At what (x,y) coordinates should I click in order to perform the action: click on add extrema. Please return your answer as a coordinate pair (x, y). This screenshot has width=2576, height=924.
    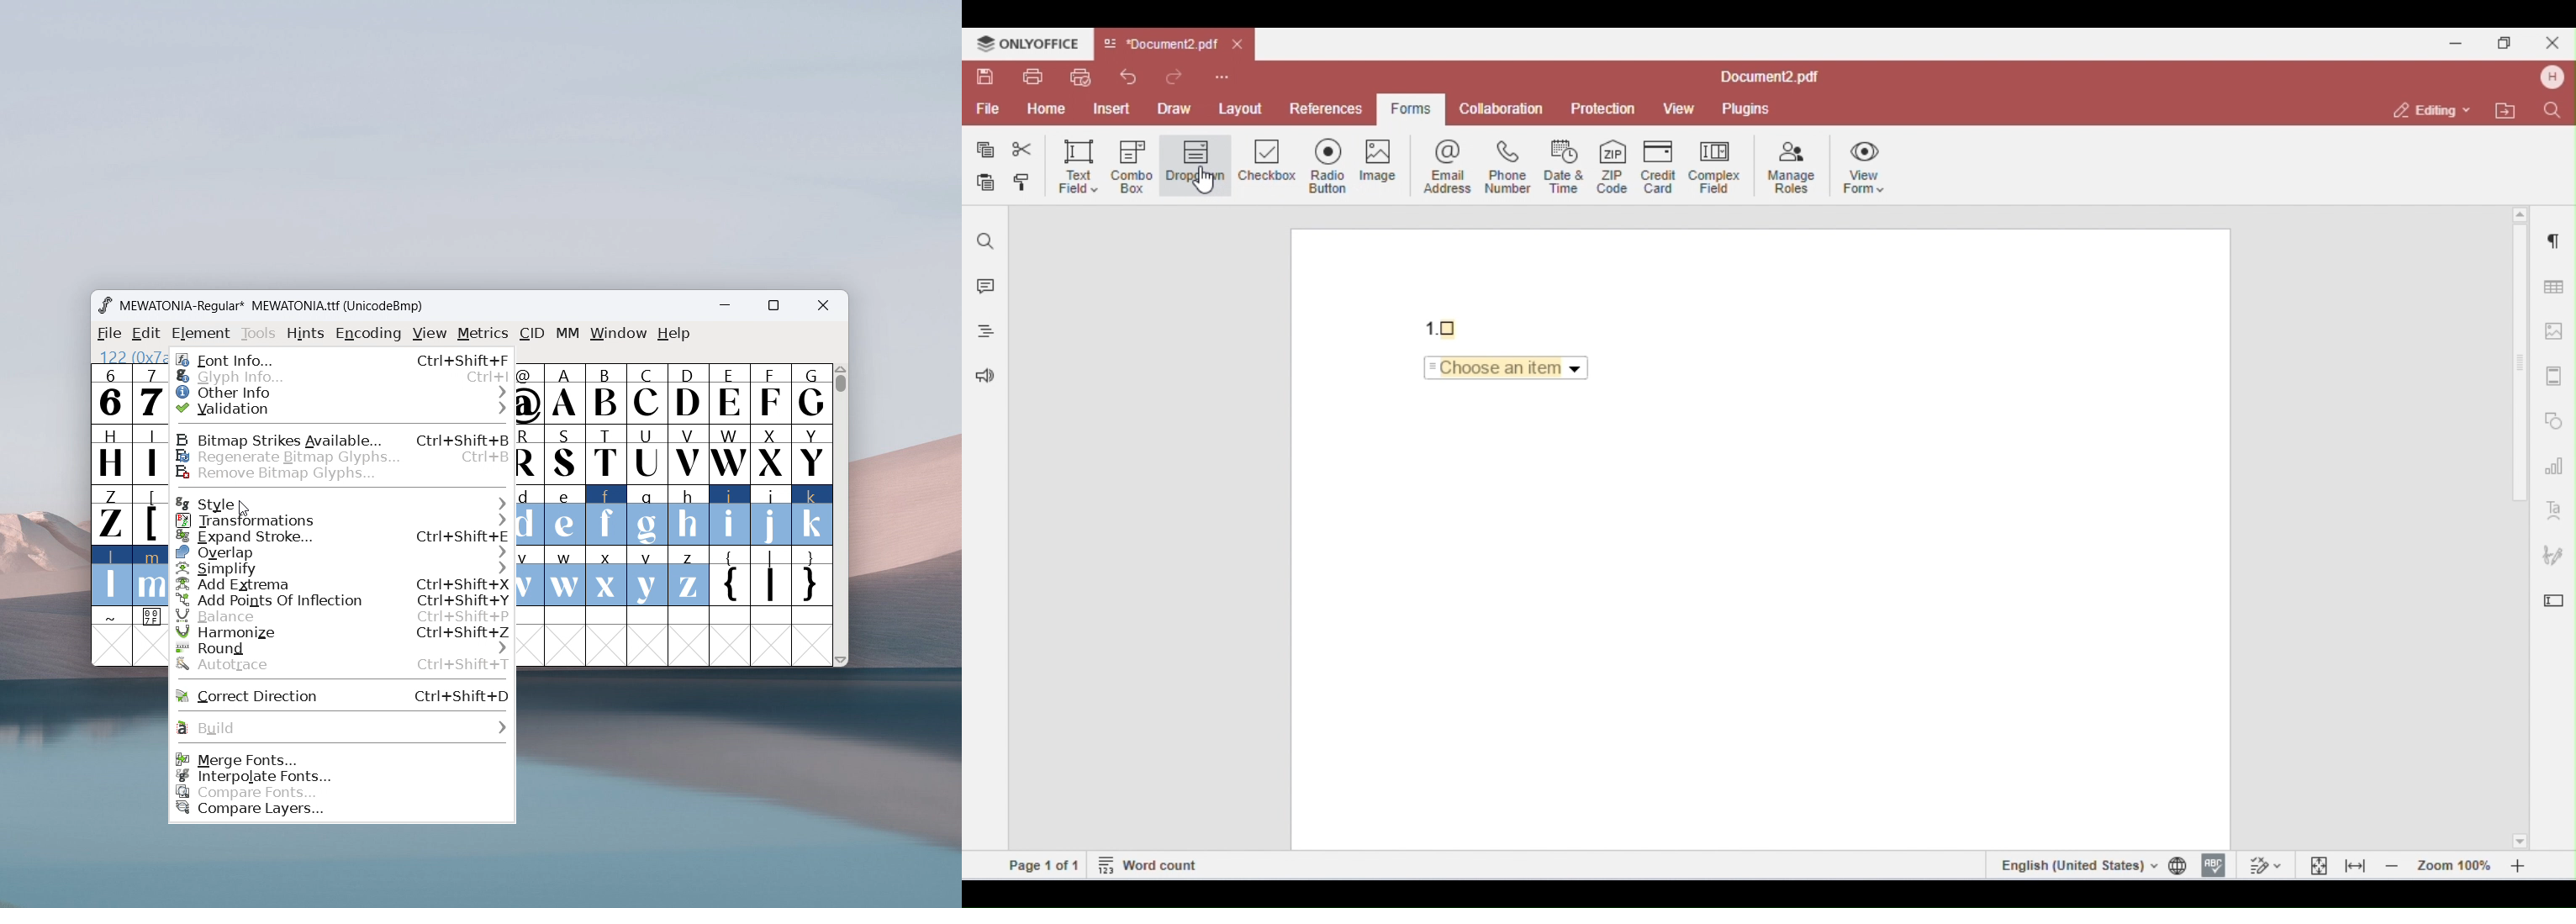
    Looking at the image, I should click on (342, 584).